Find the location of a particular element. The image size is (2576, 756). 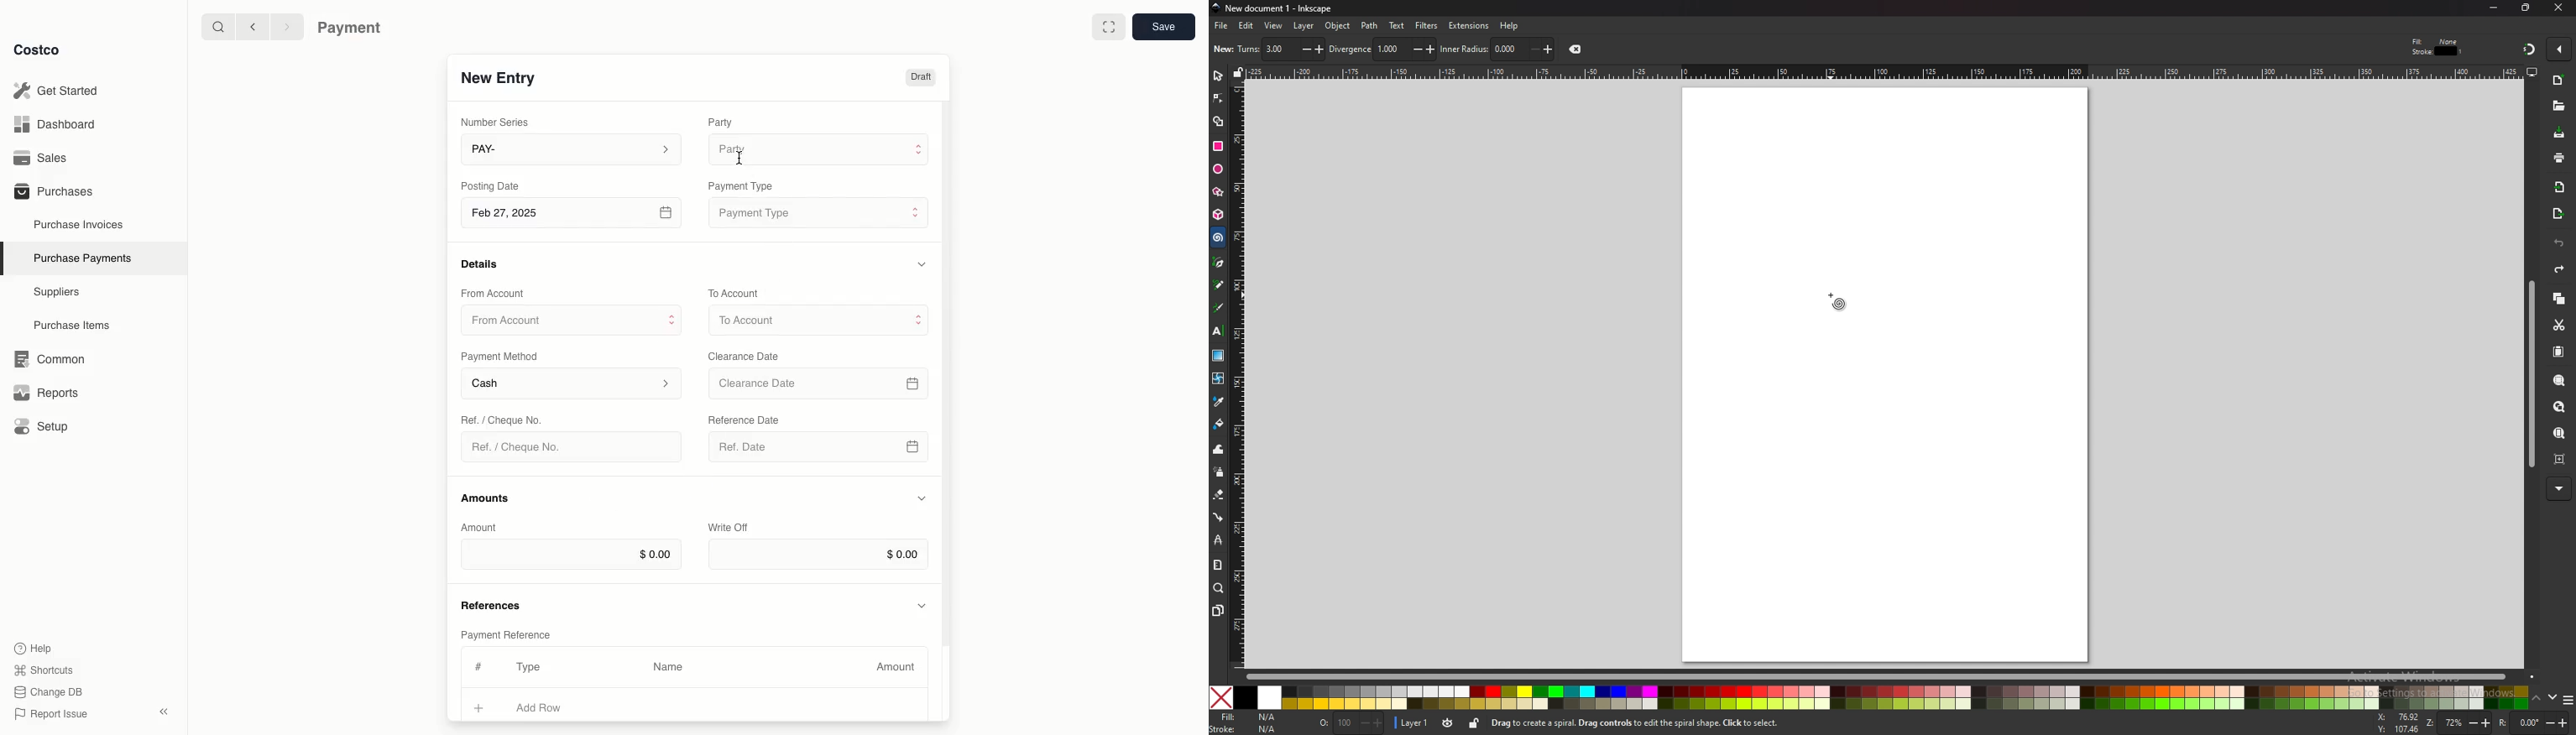

New document 1 - Inkscape is located at coordinates (1273, 9).